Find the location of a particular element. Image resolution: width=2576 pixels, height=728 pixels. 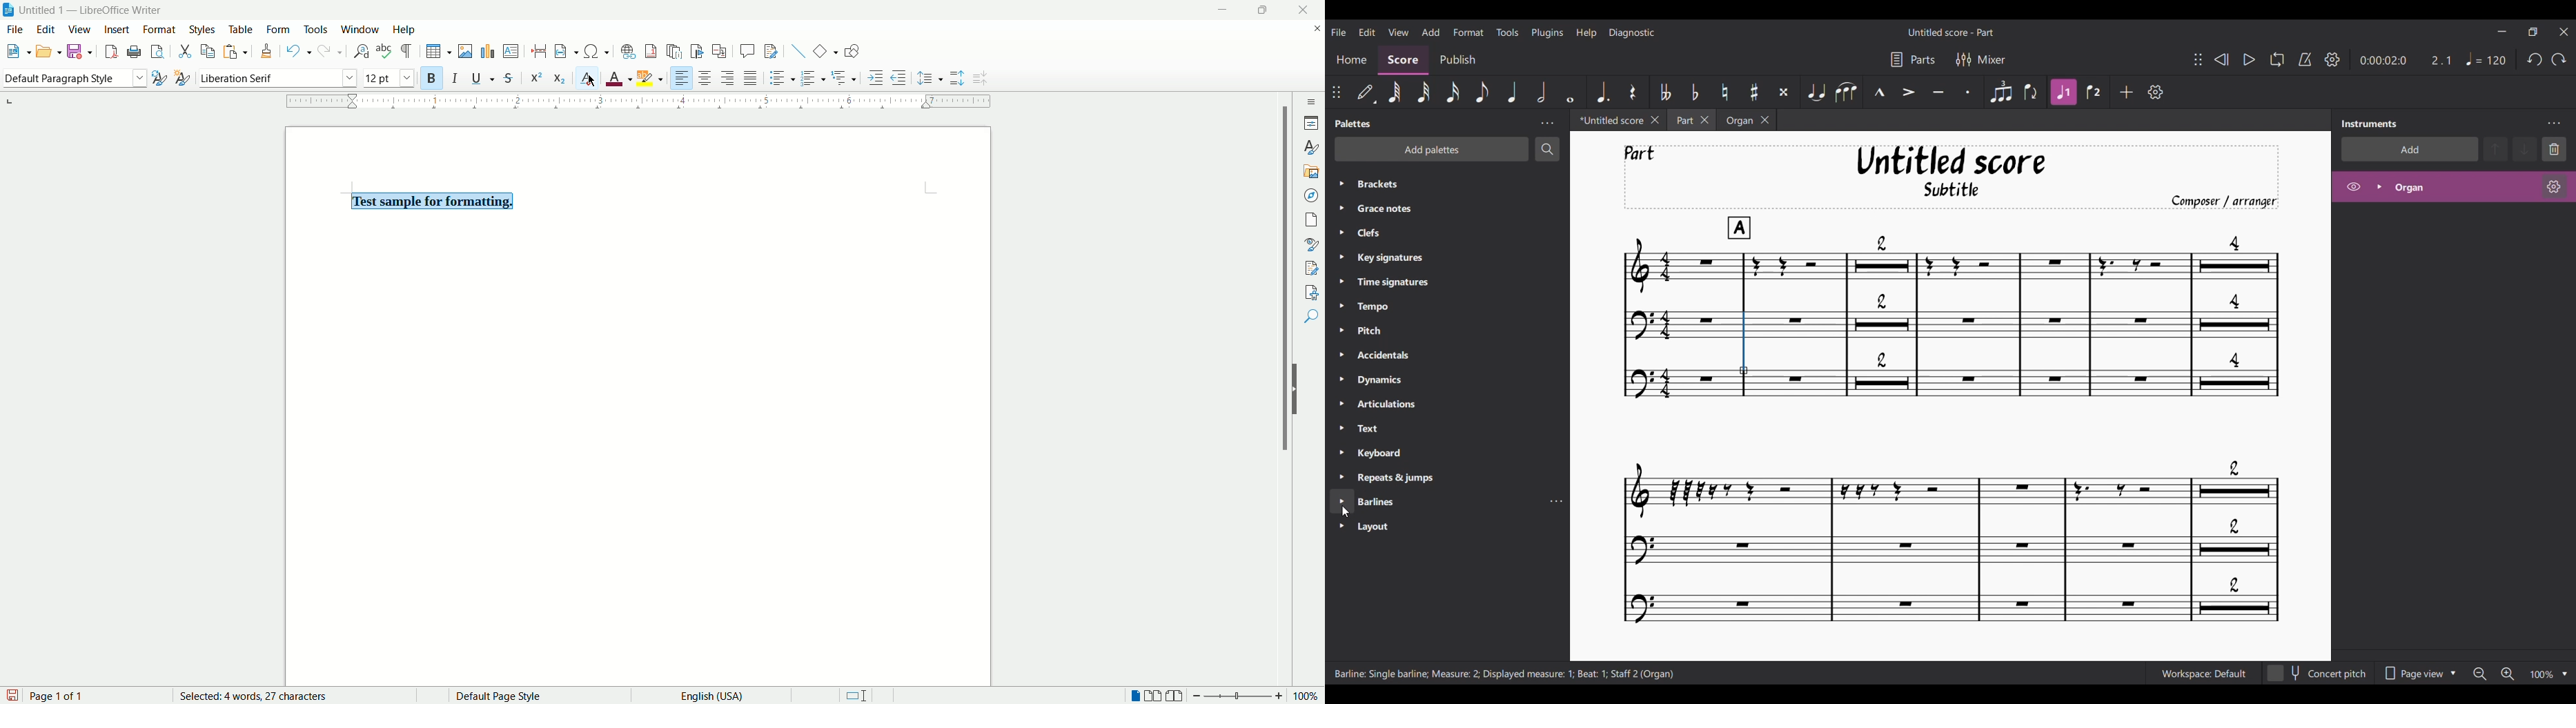

insert line is located at coordinates (793, 49).